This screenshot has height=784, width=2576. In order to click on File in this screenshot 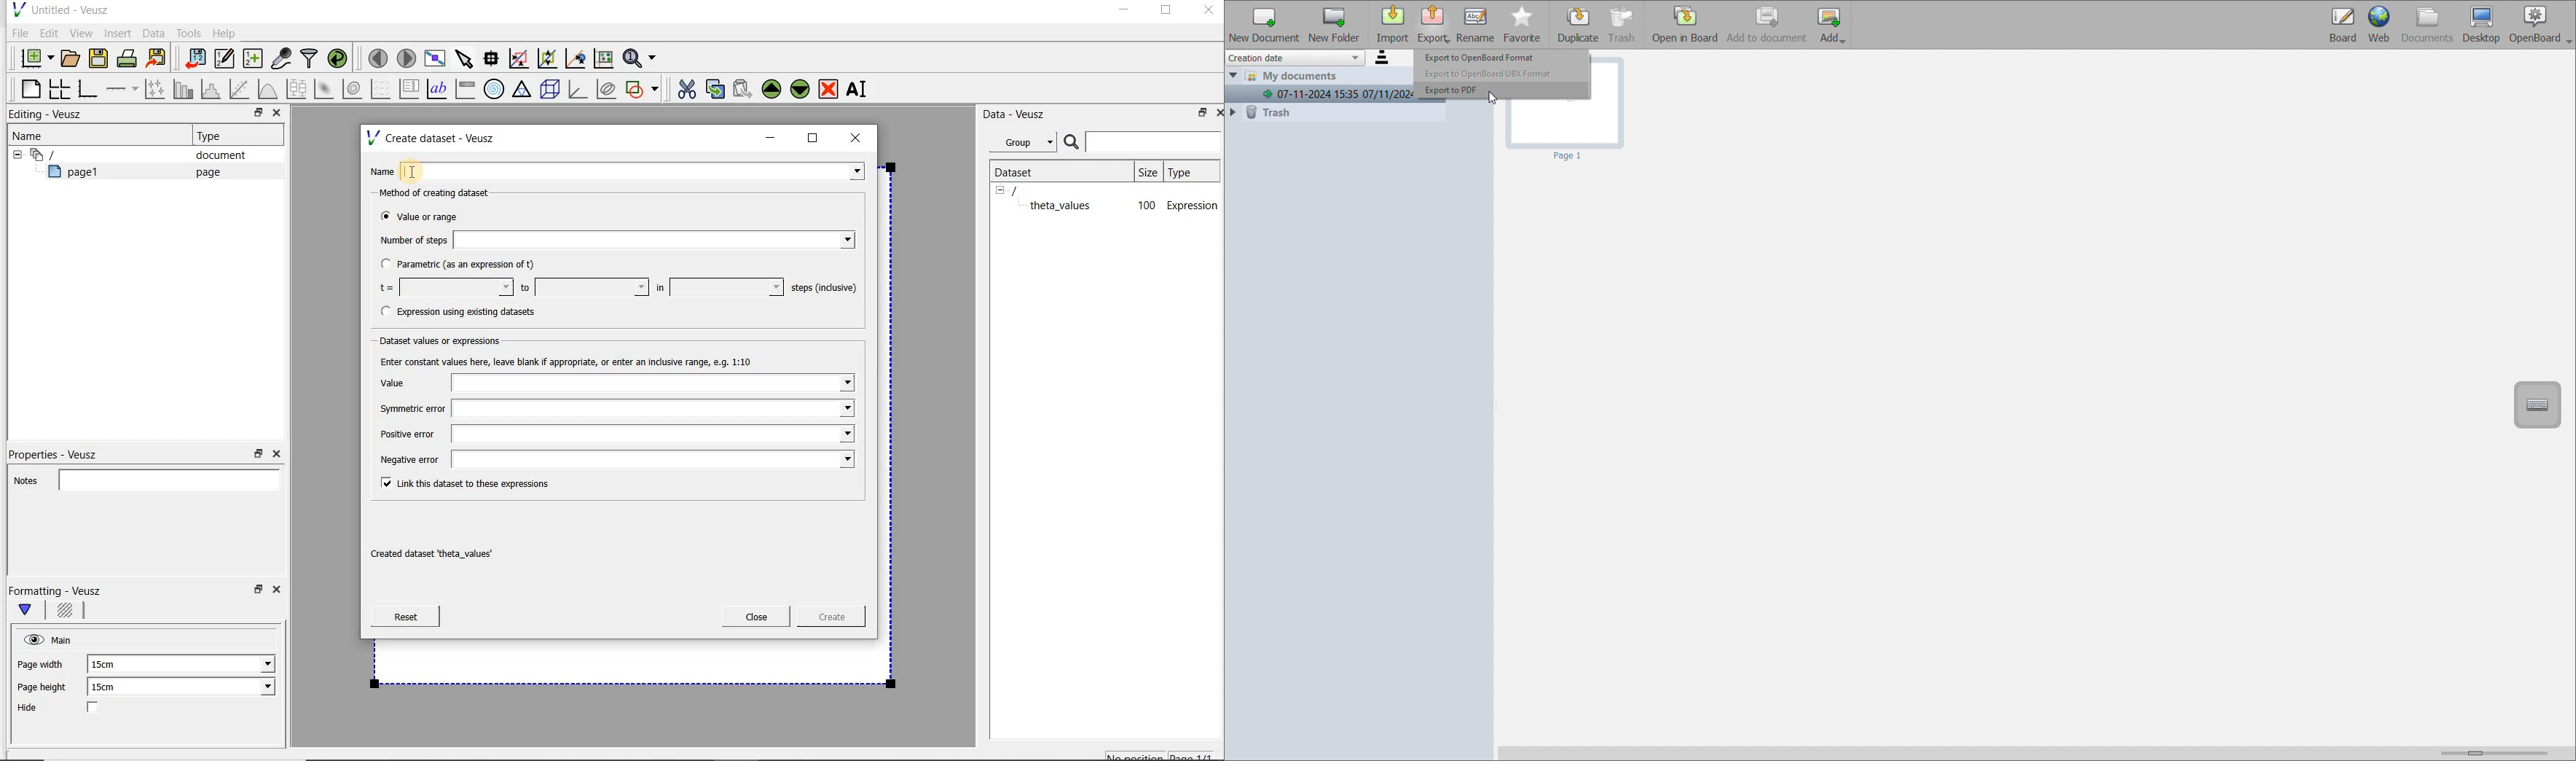, I will do `click(17, 34)`.